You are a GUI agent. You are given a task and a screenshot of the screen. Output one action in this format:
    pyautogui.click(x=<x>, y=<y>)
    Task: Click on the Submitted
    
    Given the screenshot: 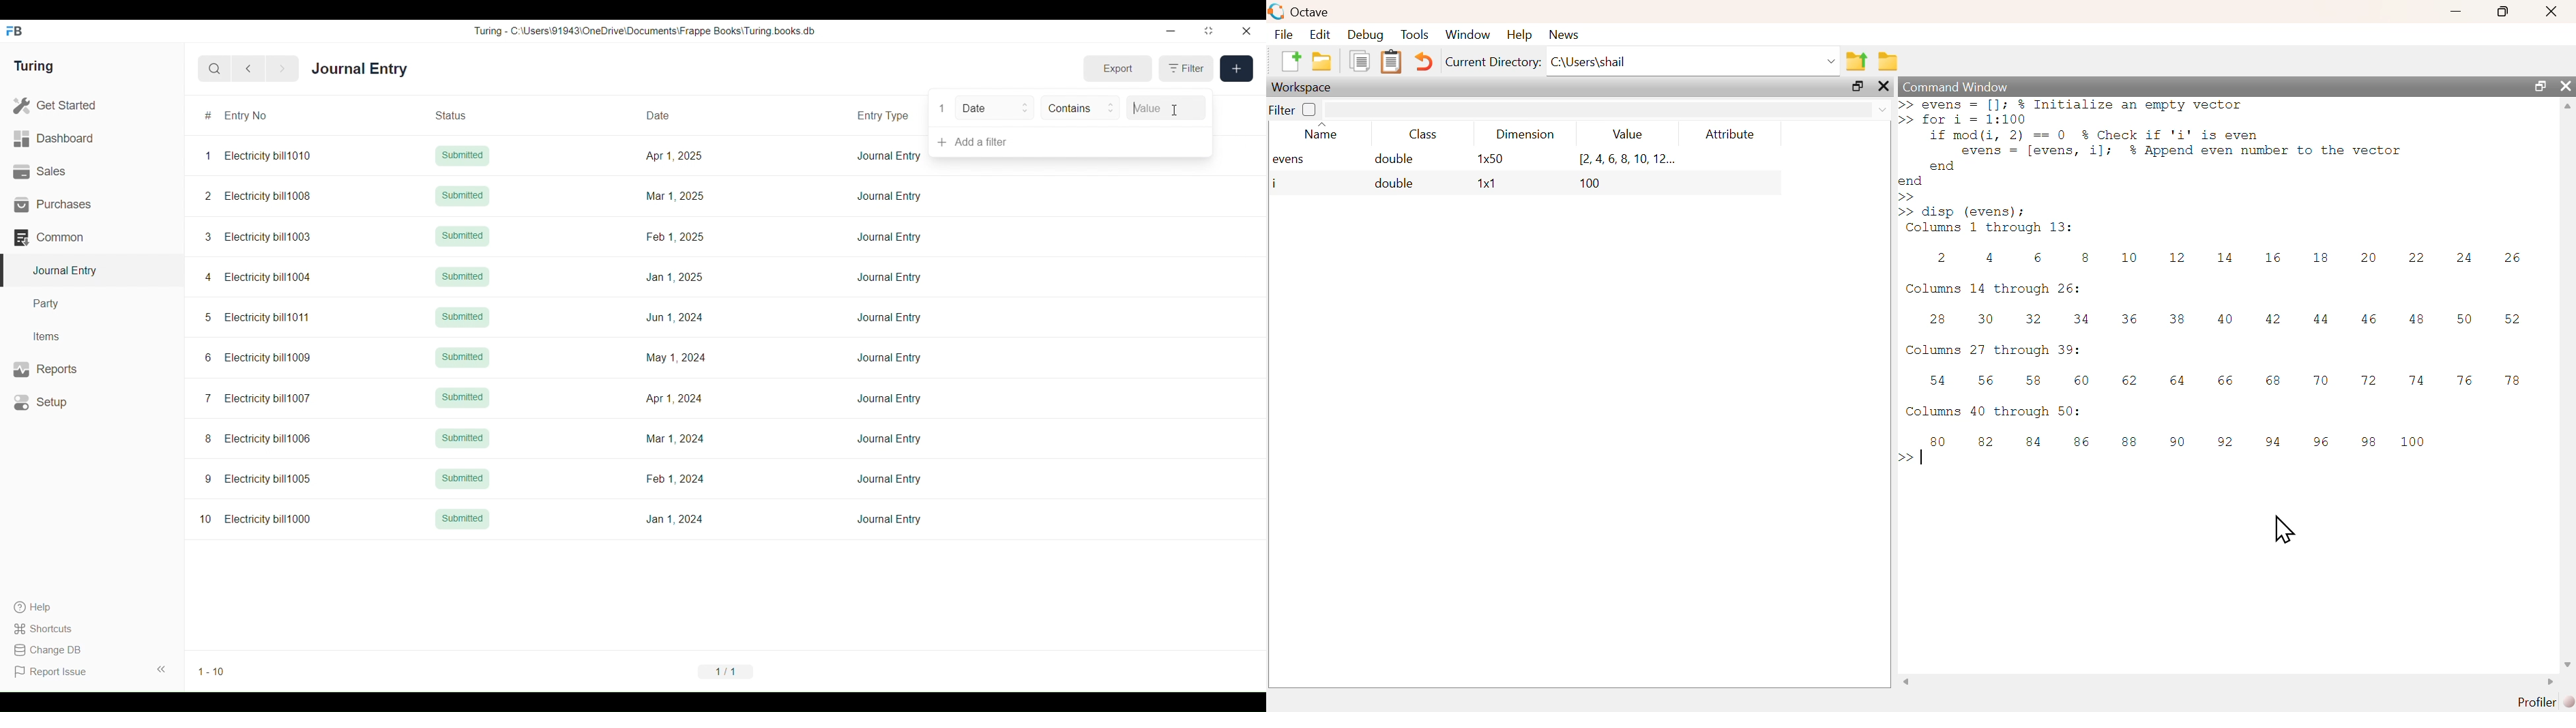 What is the action you would take?
    pyautogui.click(x=462, y=478)
    